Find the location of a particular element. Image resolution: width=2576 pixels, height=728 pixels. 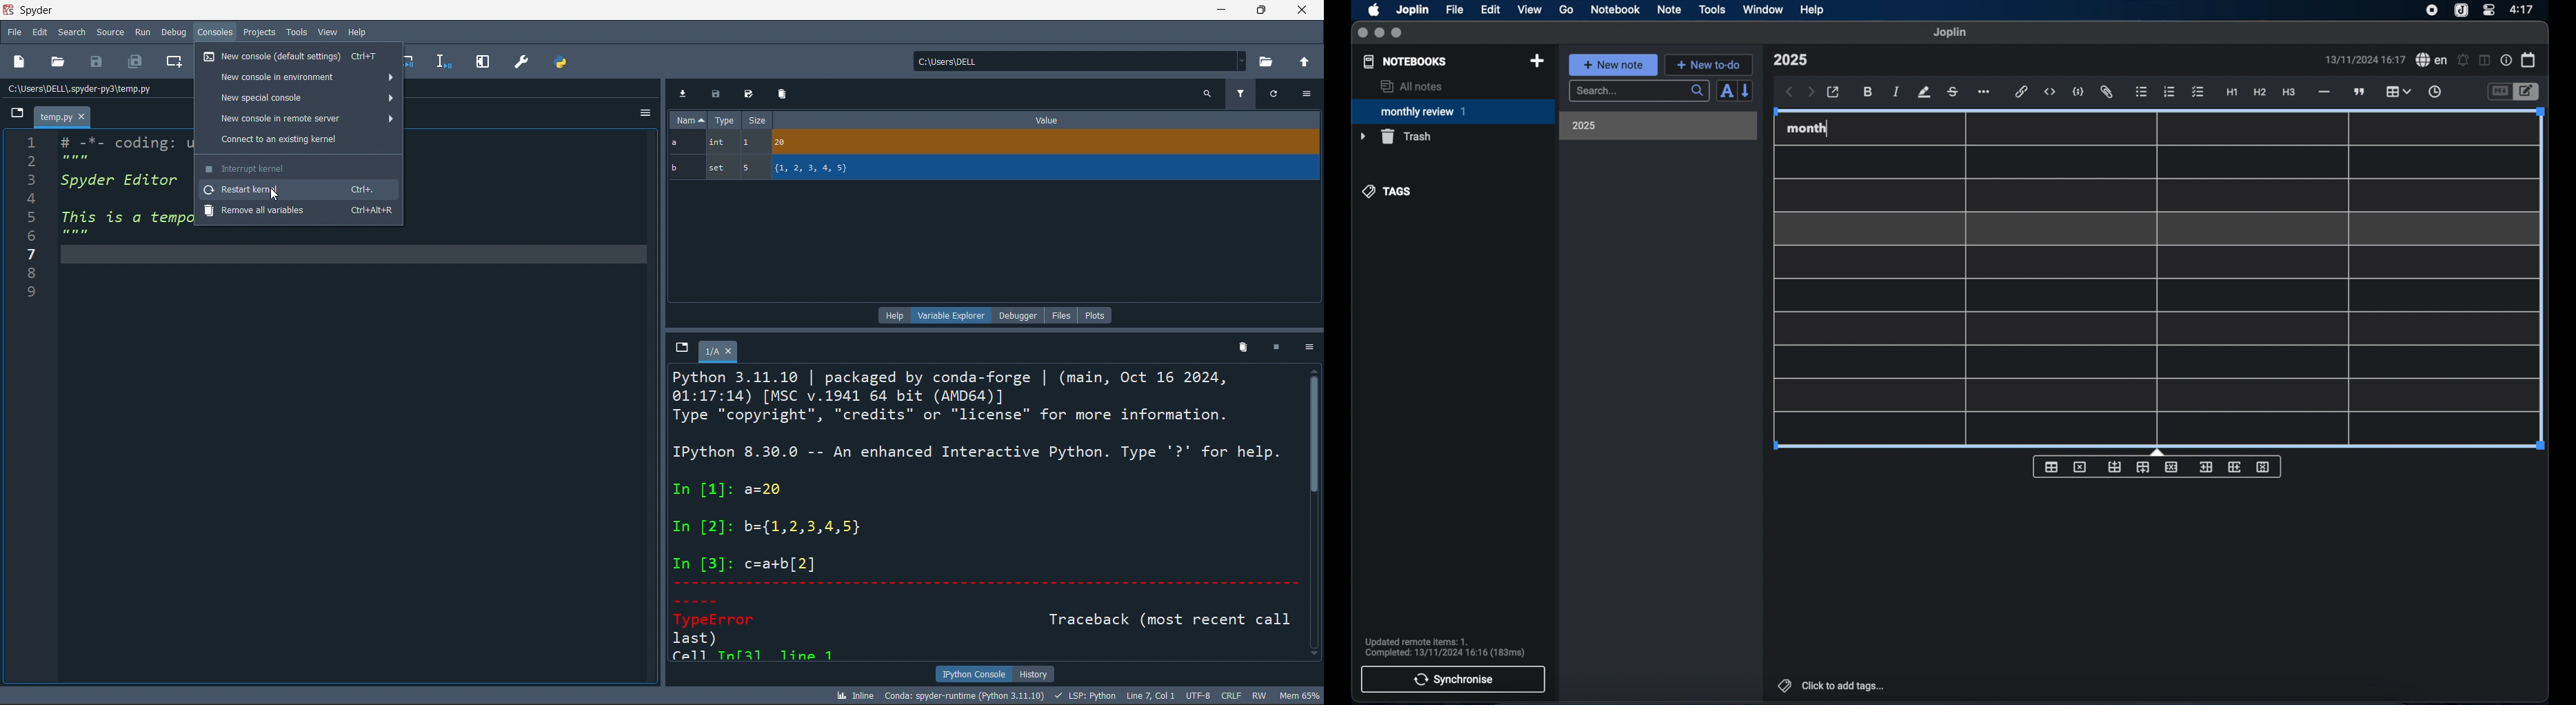

new to-do is located at coordinates (1709, 65).